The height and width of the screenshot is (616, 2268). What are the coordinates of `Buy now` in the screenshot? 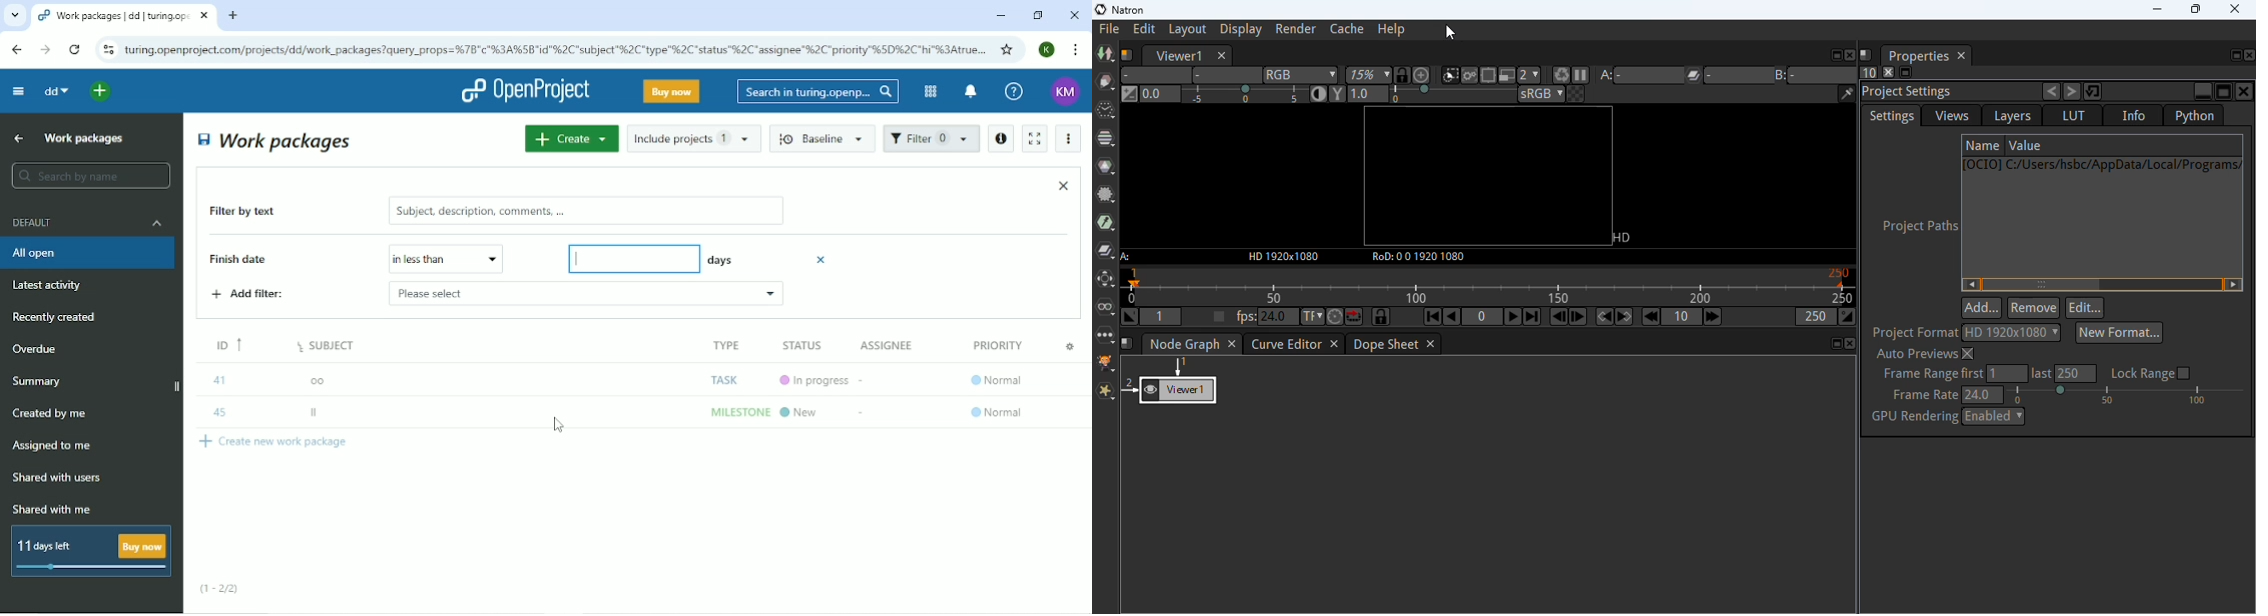 It's located at (672, 91).